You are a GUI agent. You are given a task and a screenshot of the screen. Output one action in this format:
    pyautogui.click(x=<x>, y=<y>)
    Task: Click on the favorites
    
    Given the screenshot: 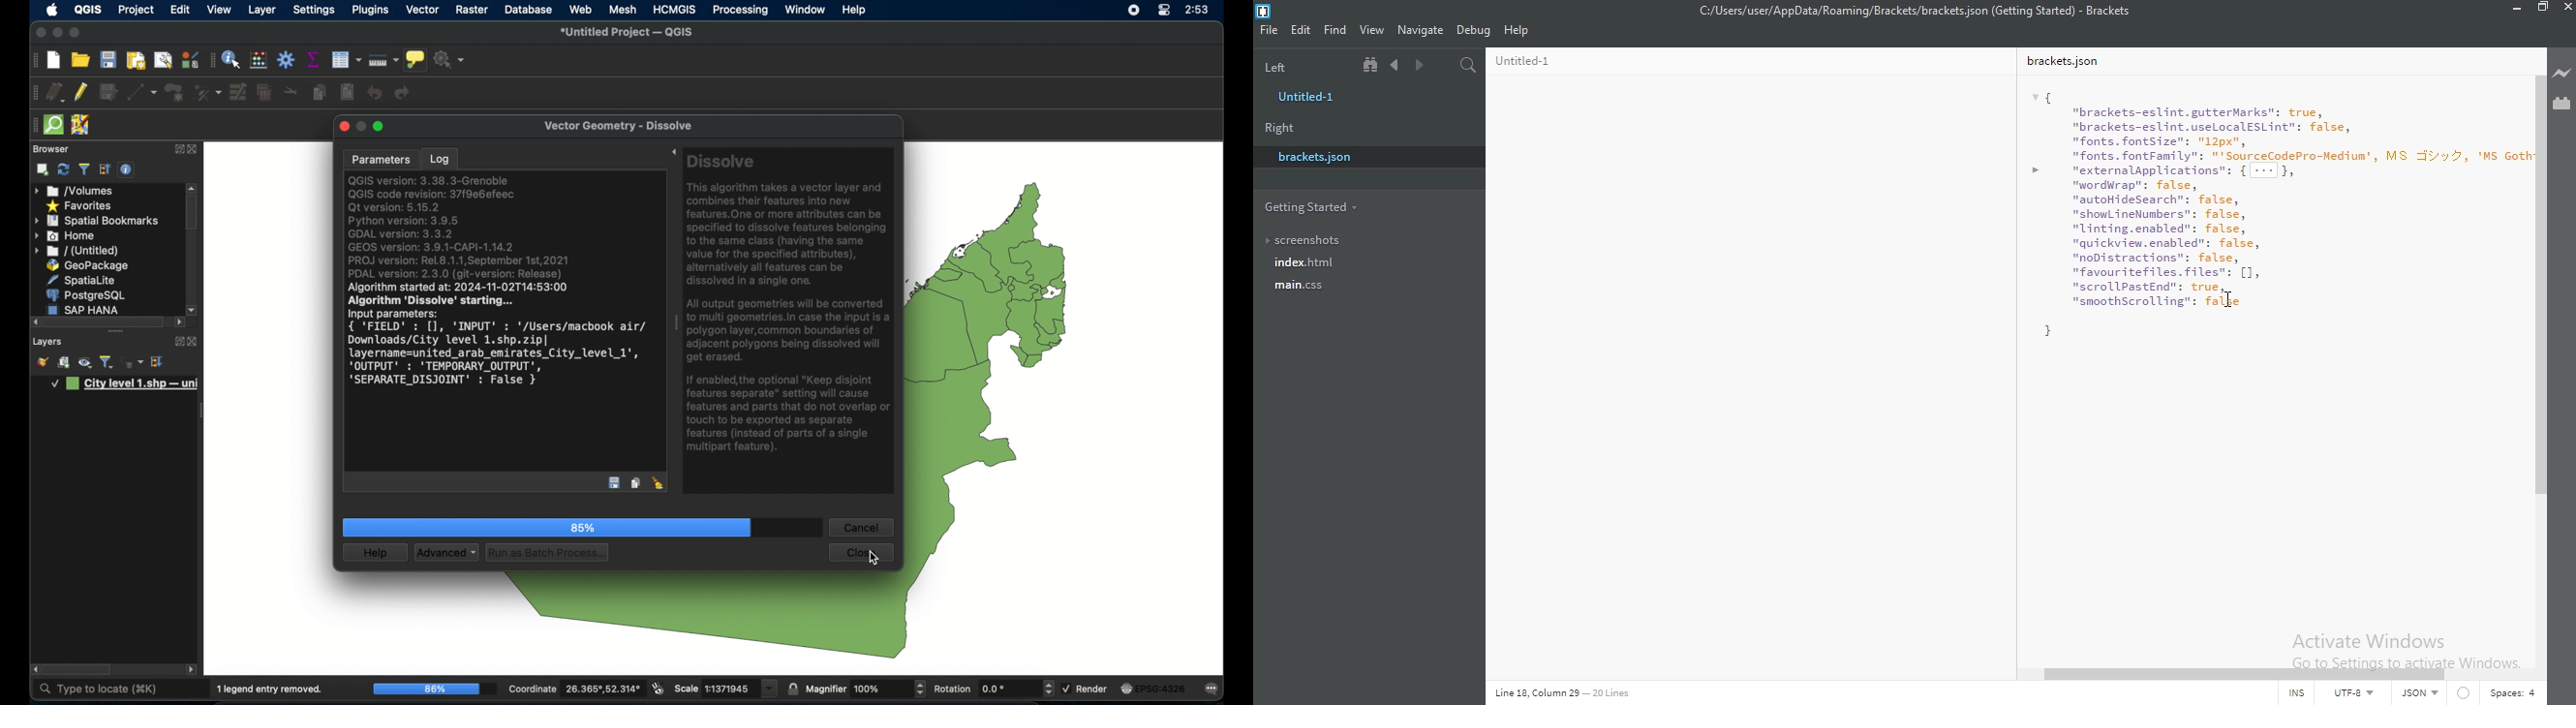 What is the action you would take?
    pyautogui.click(x=80, y=207)
    